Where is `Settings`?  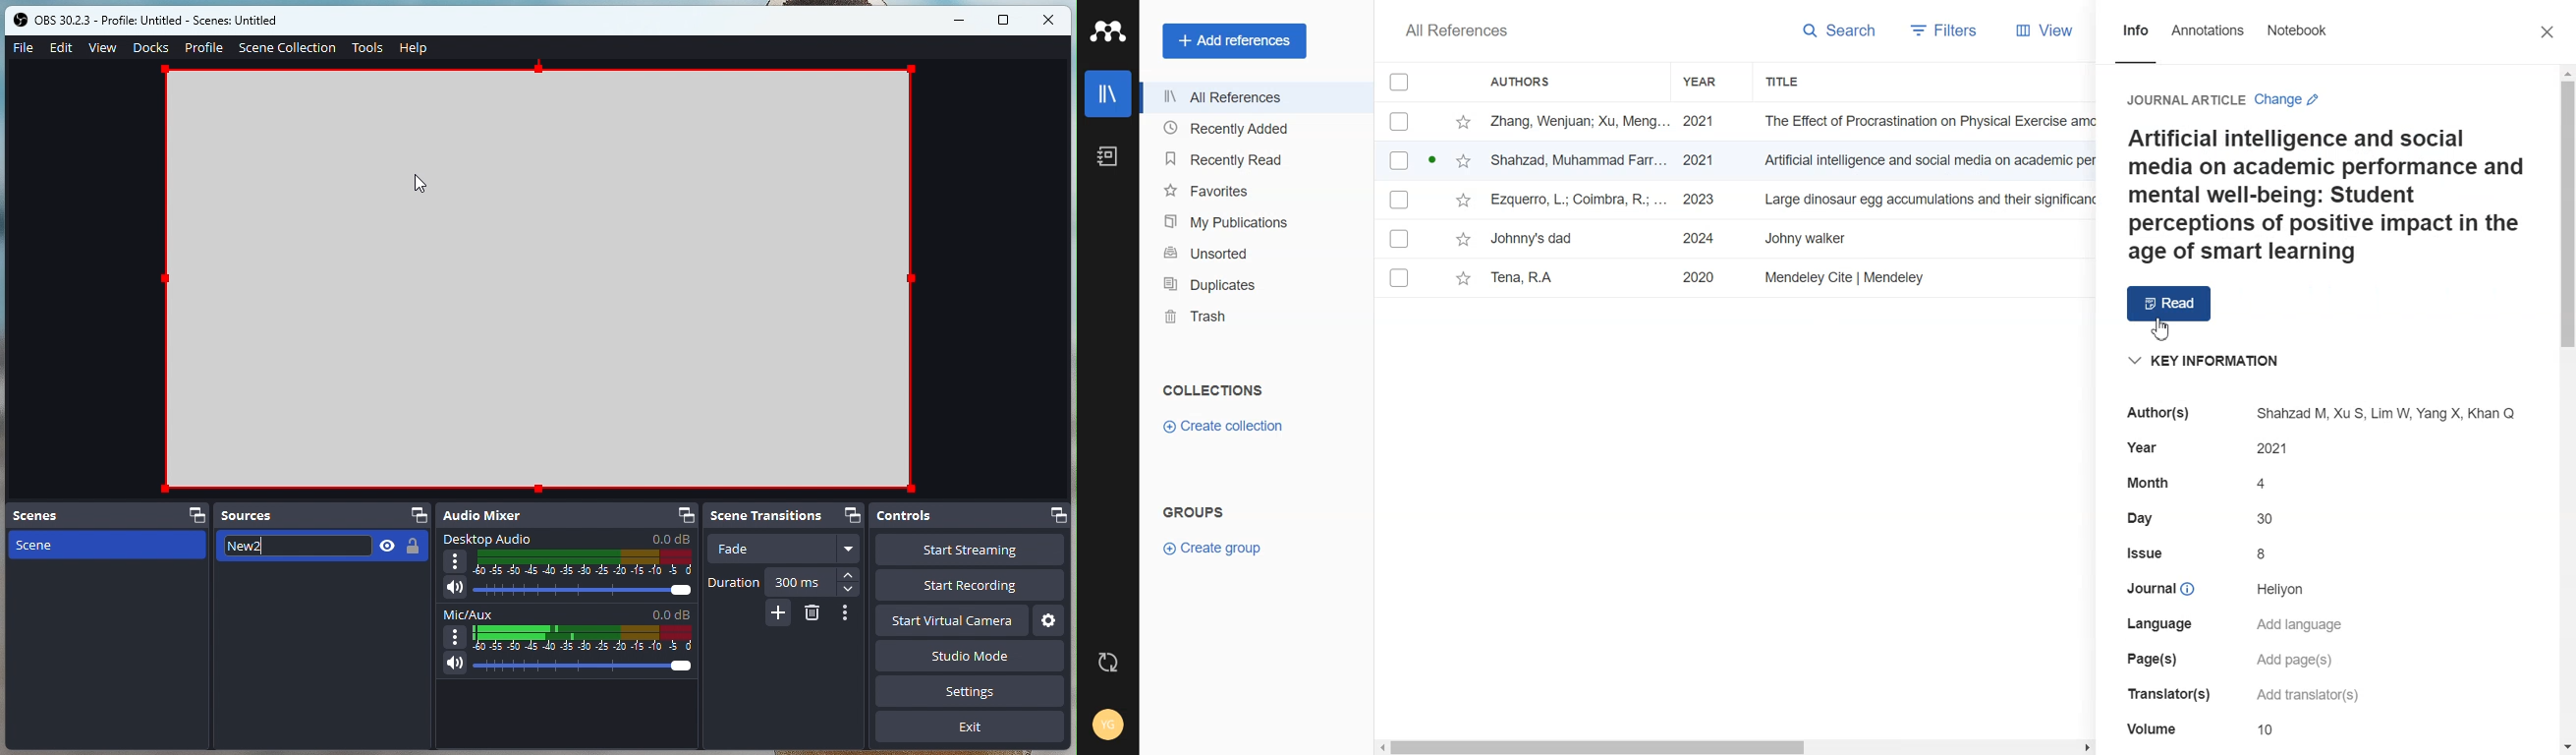
Settings is located at coordinates (1047, 619).